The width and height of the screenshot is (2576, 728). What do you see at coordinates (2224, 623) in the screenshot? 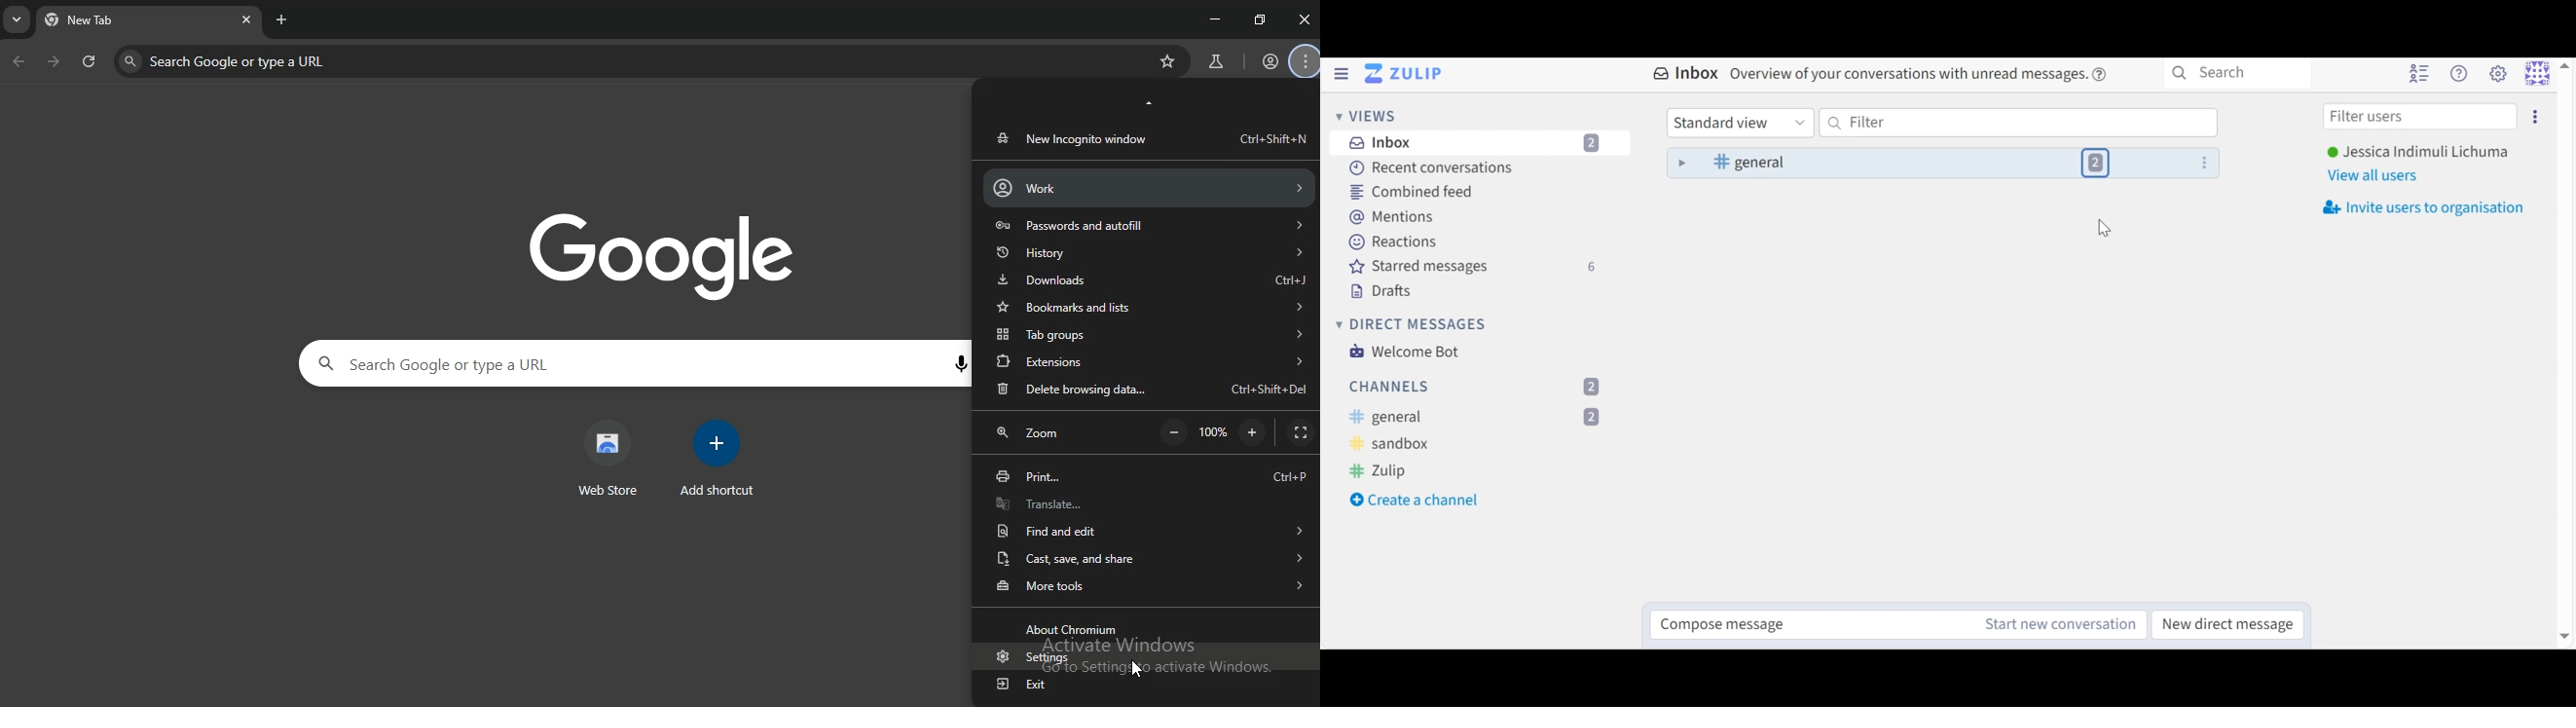
I see `New Direct Channel` at bounding box center [2224, 623].